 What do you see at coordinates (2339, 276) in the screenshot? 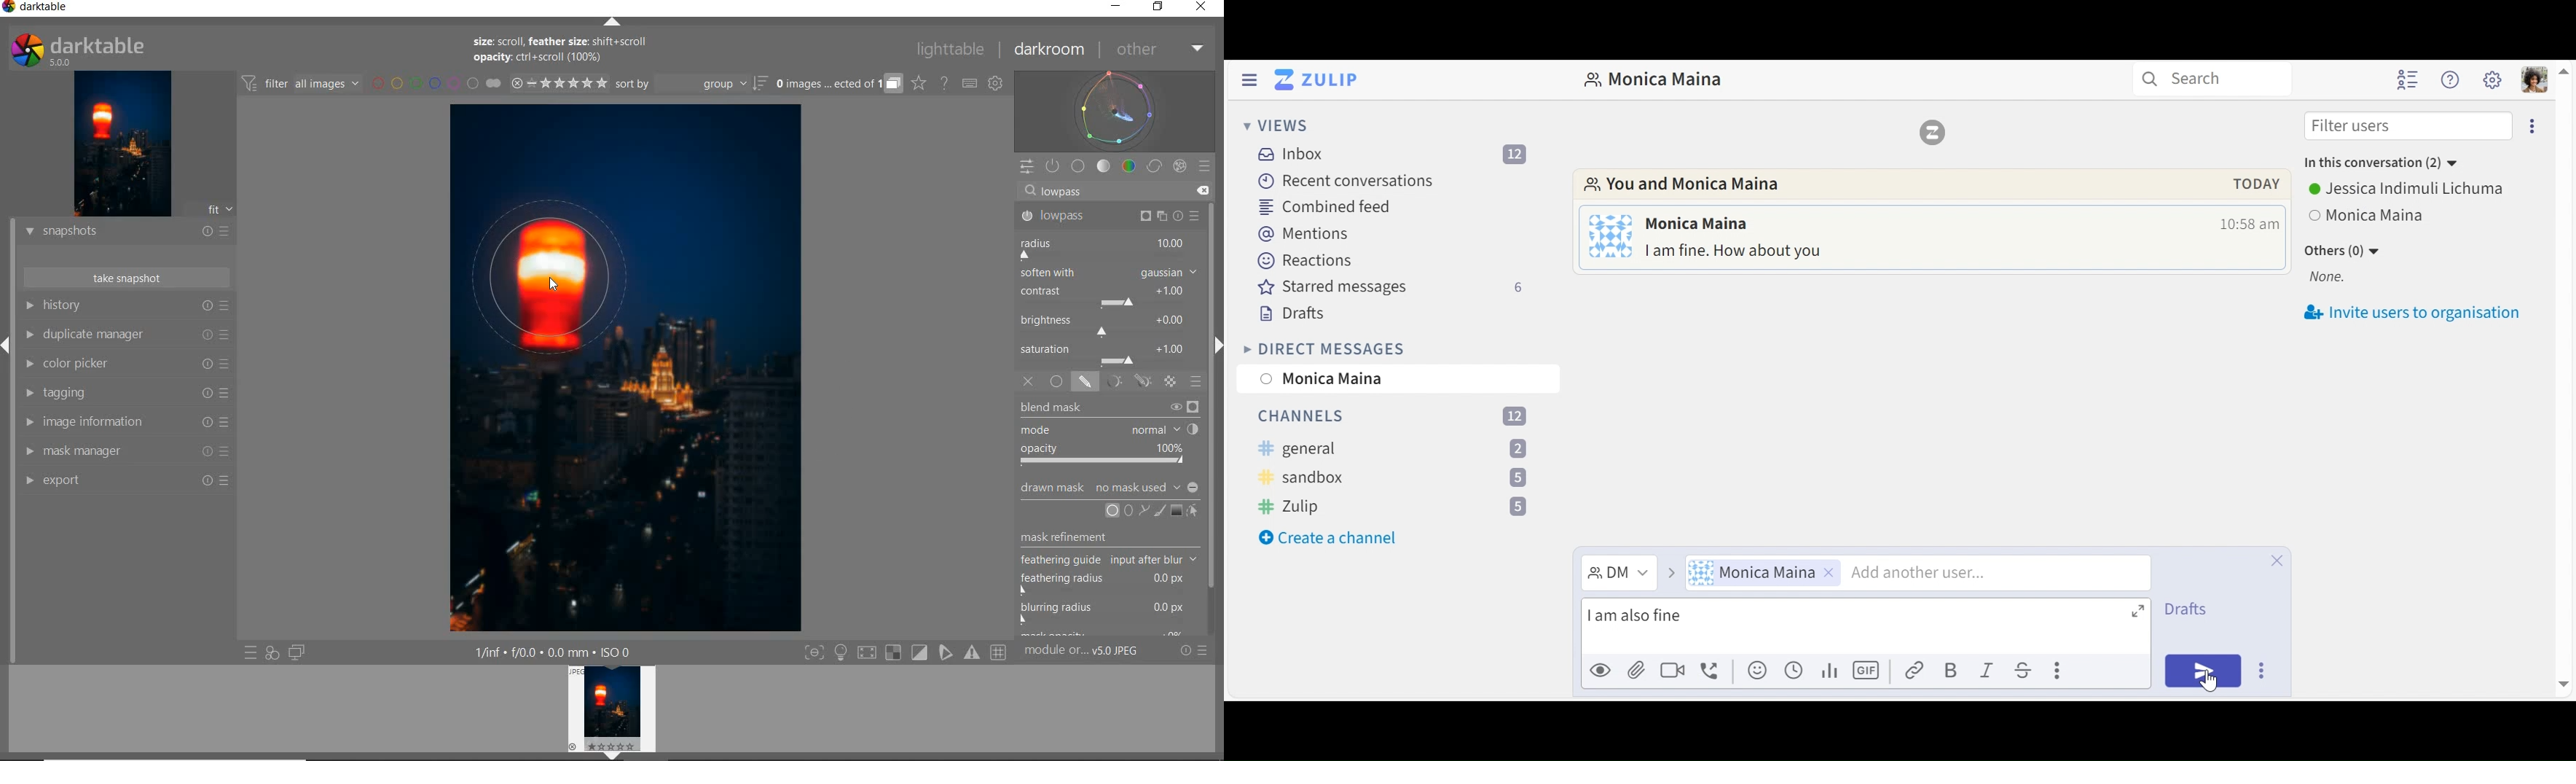
I see `None` at bounding box center [2339, 276].